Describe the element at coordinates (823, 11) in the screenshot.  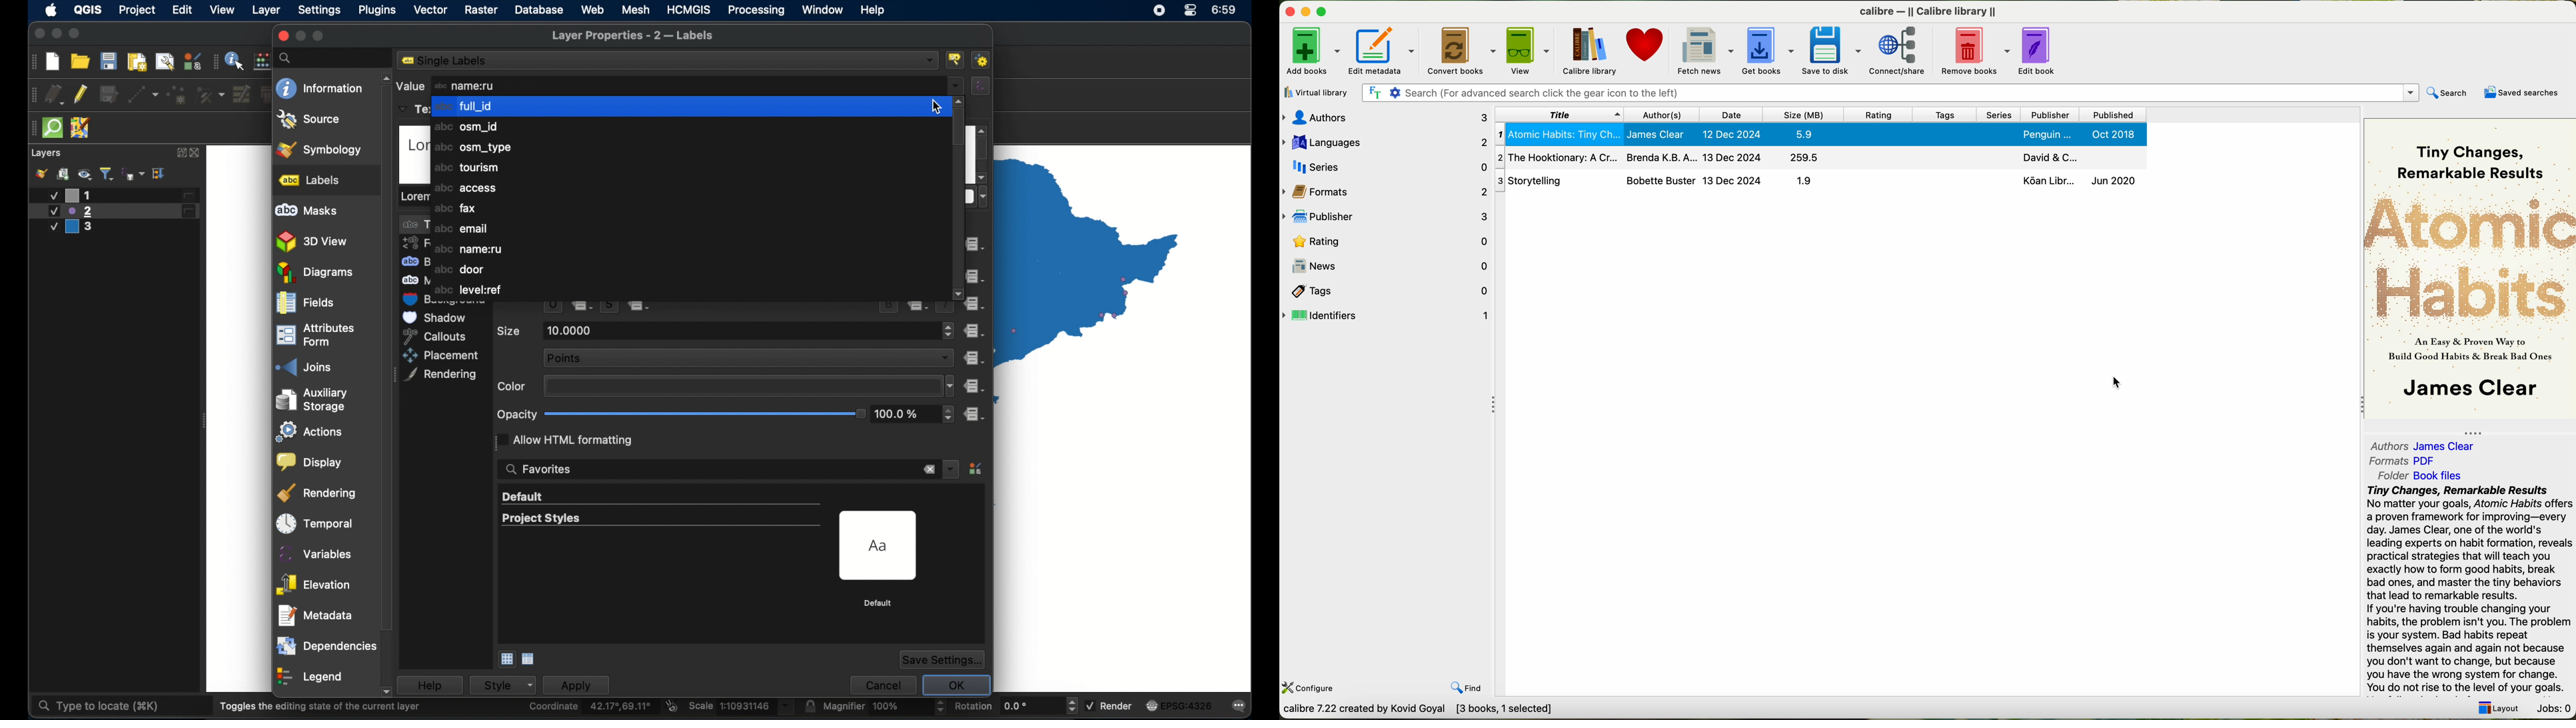
I see `window` at that location.